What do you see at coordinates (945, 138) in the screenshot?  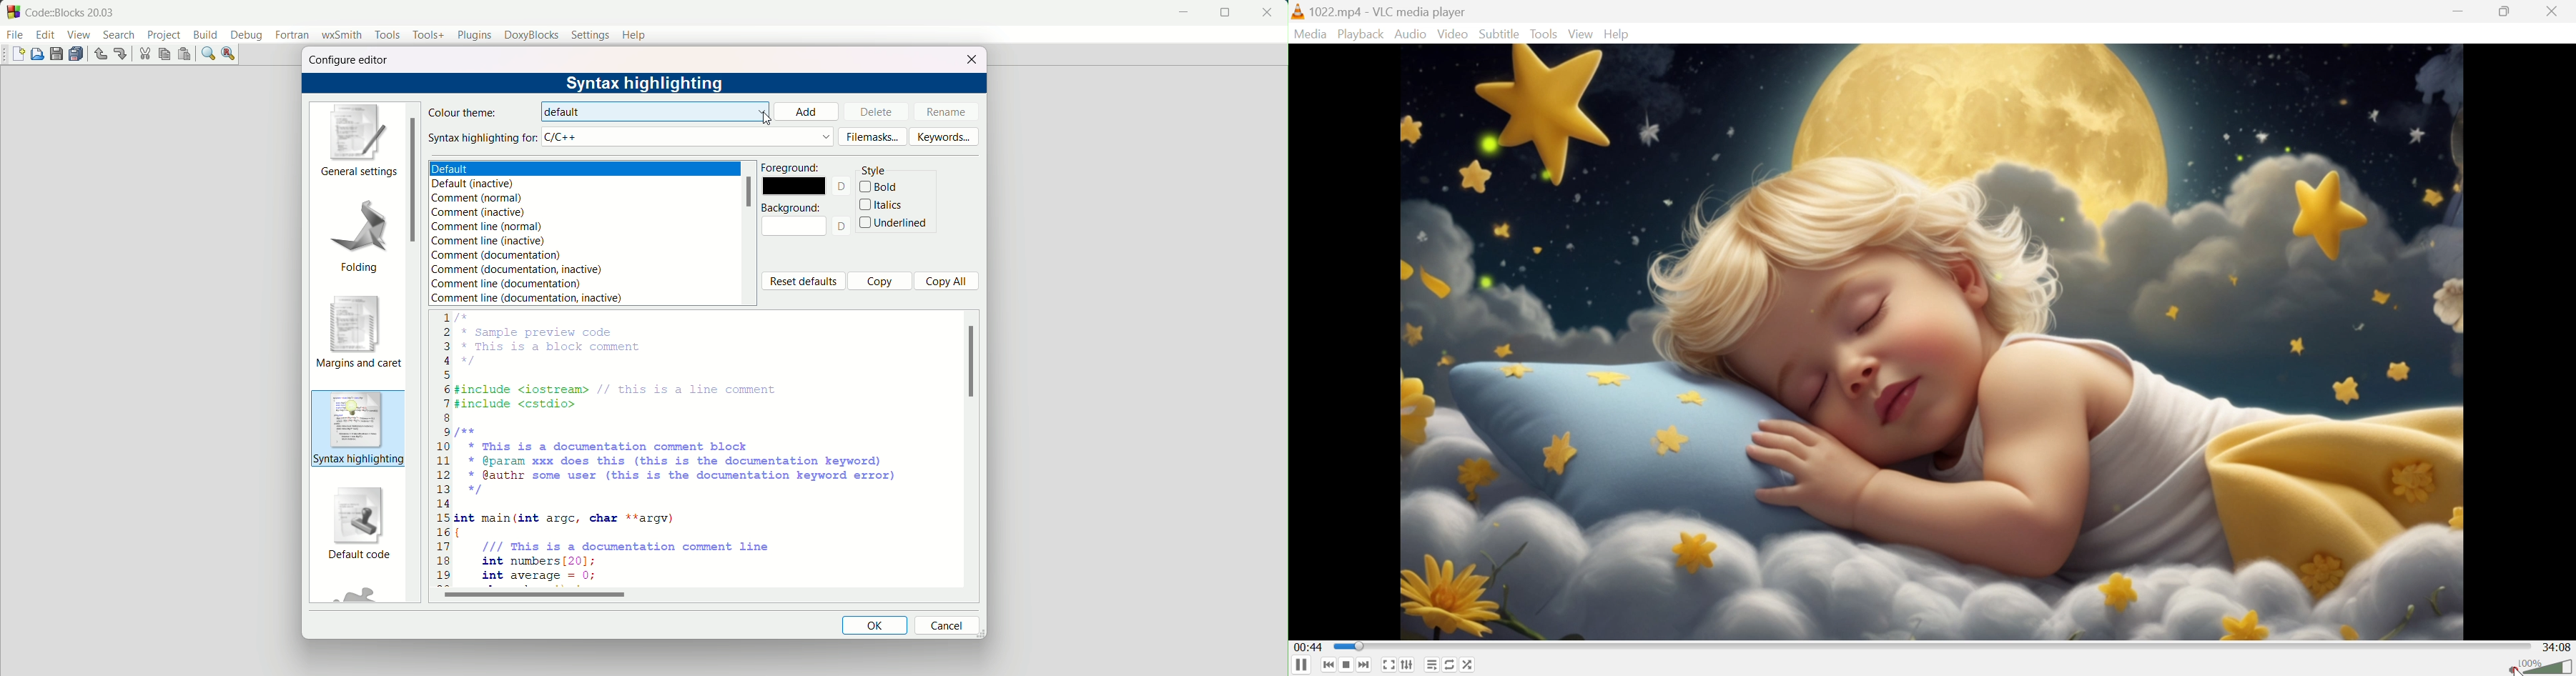 I see `keywords` at bounding box center [945, 138].